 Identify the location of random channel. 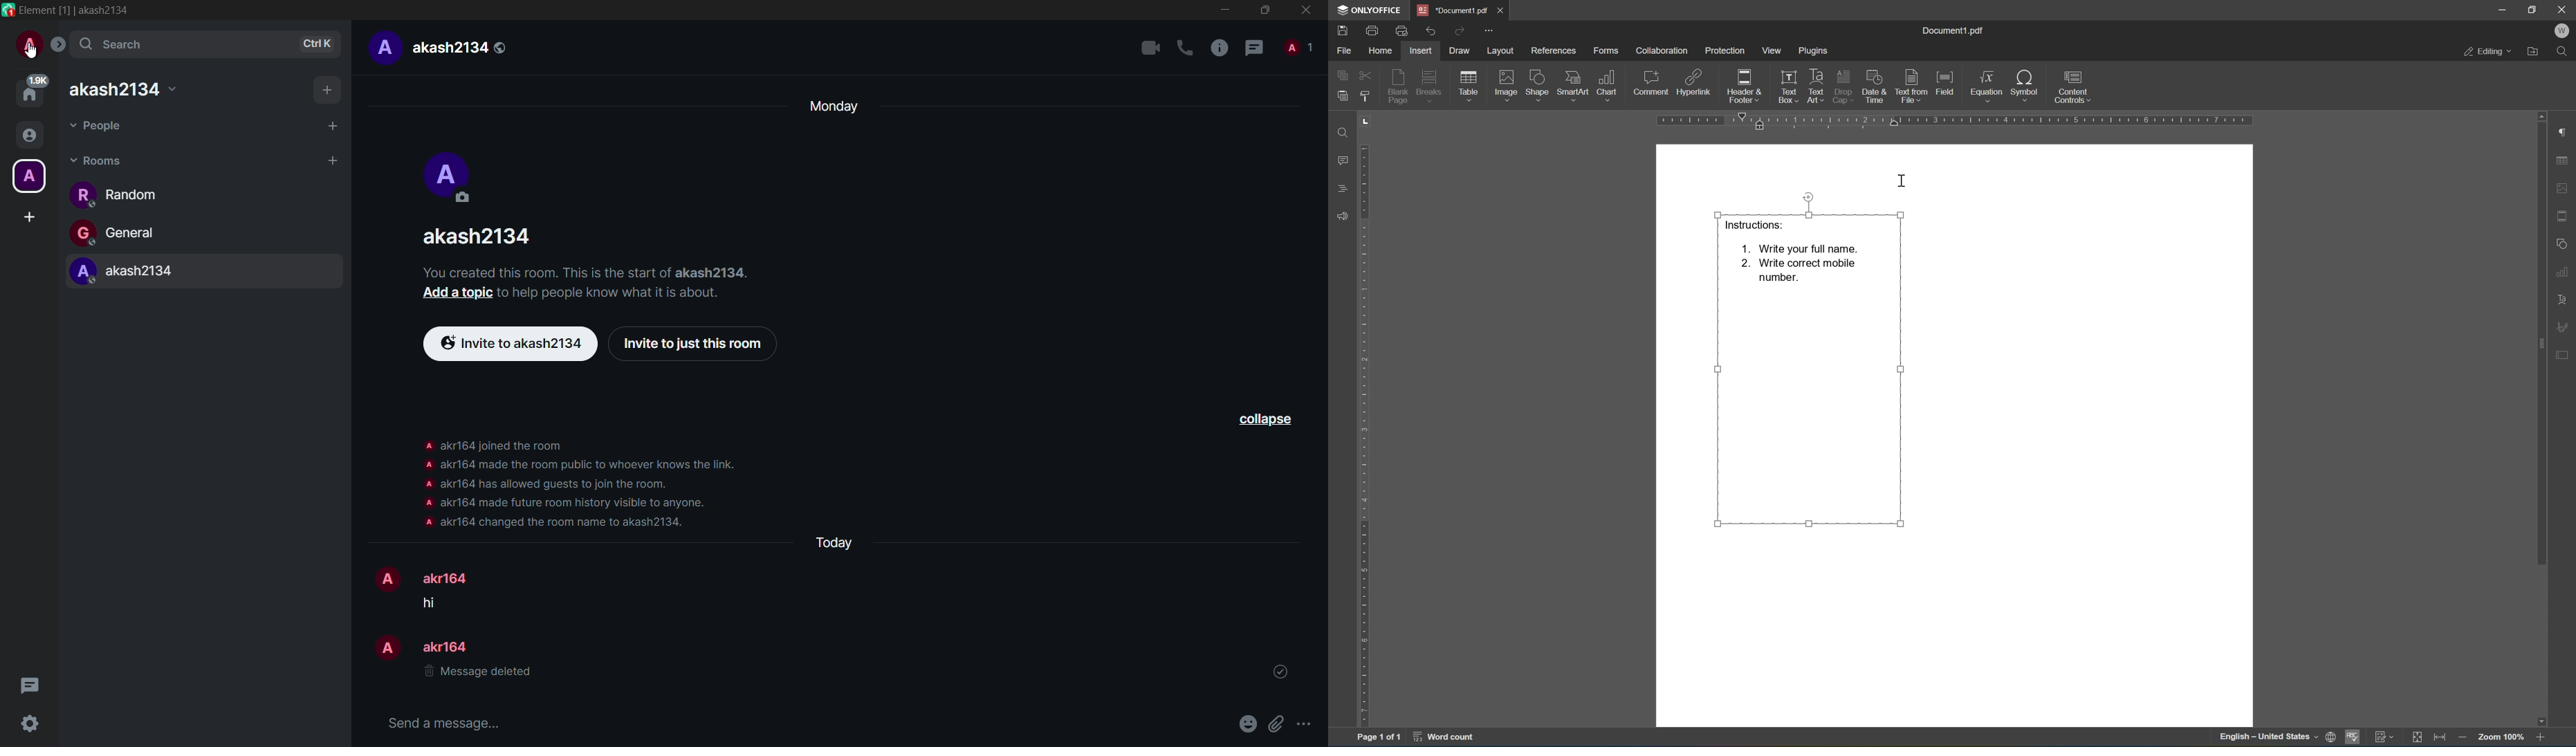
(118, 194).